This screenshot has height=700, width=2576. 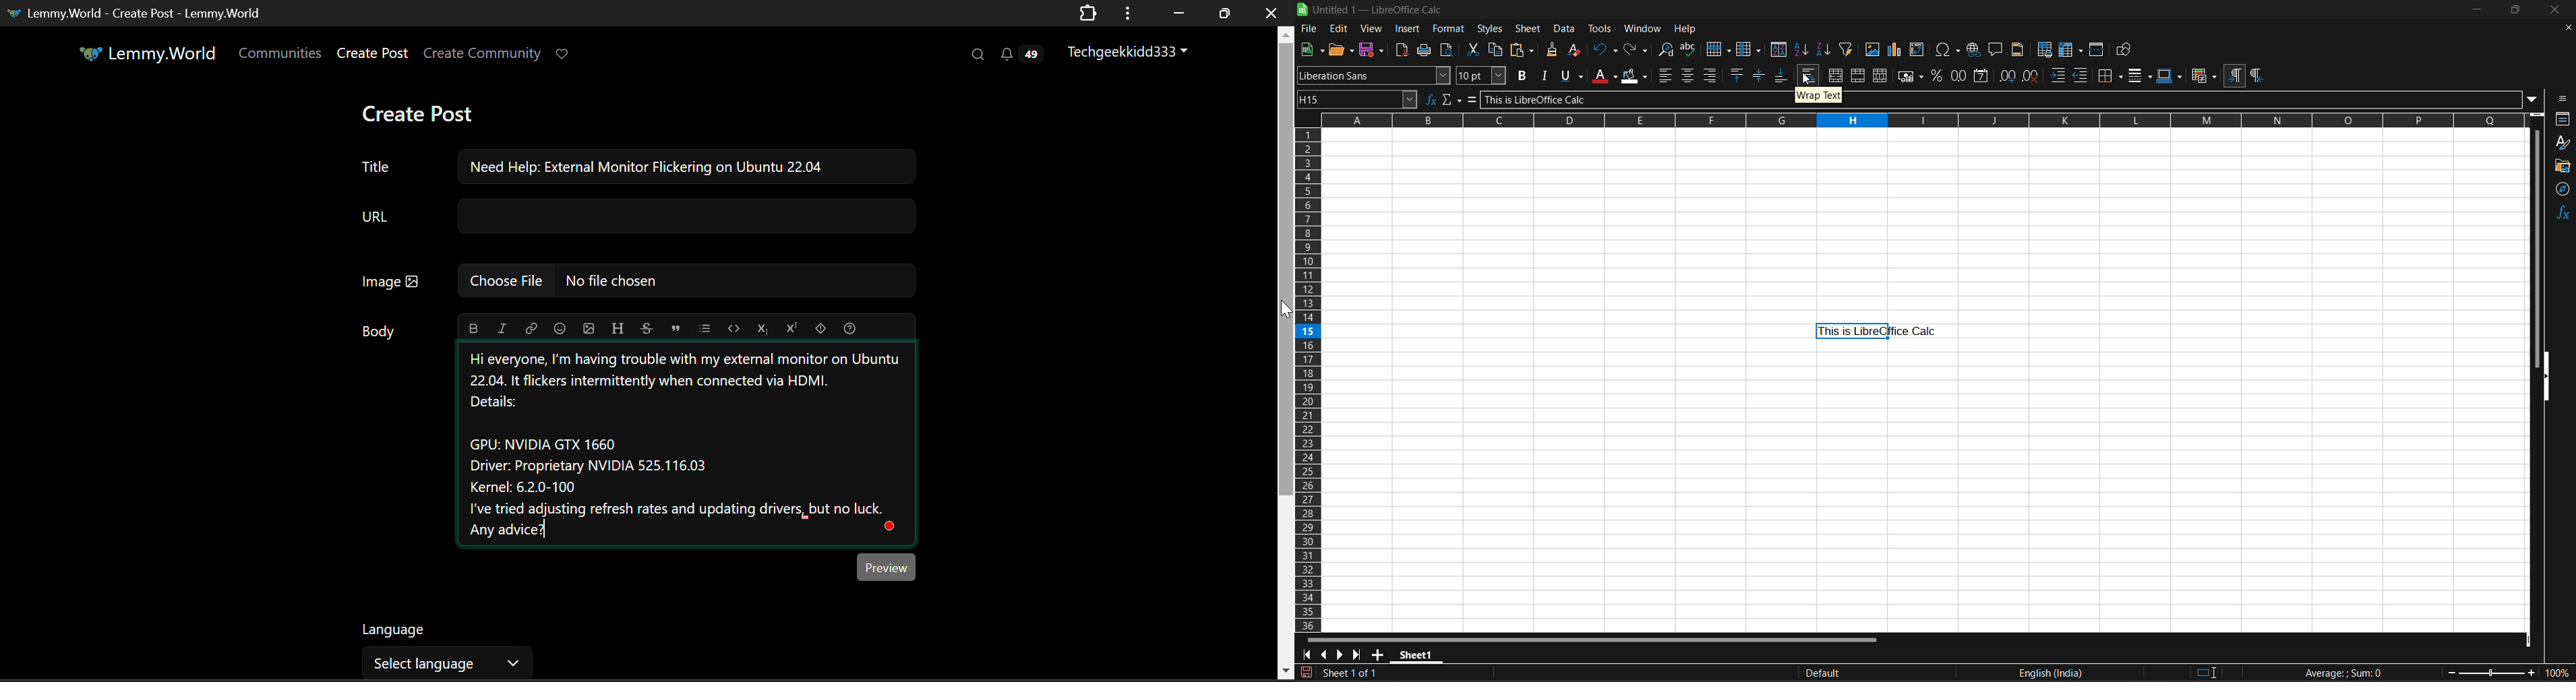 I want to click on Donate to Lemmy, so click(x=563, y=55).